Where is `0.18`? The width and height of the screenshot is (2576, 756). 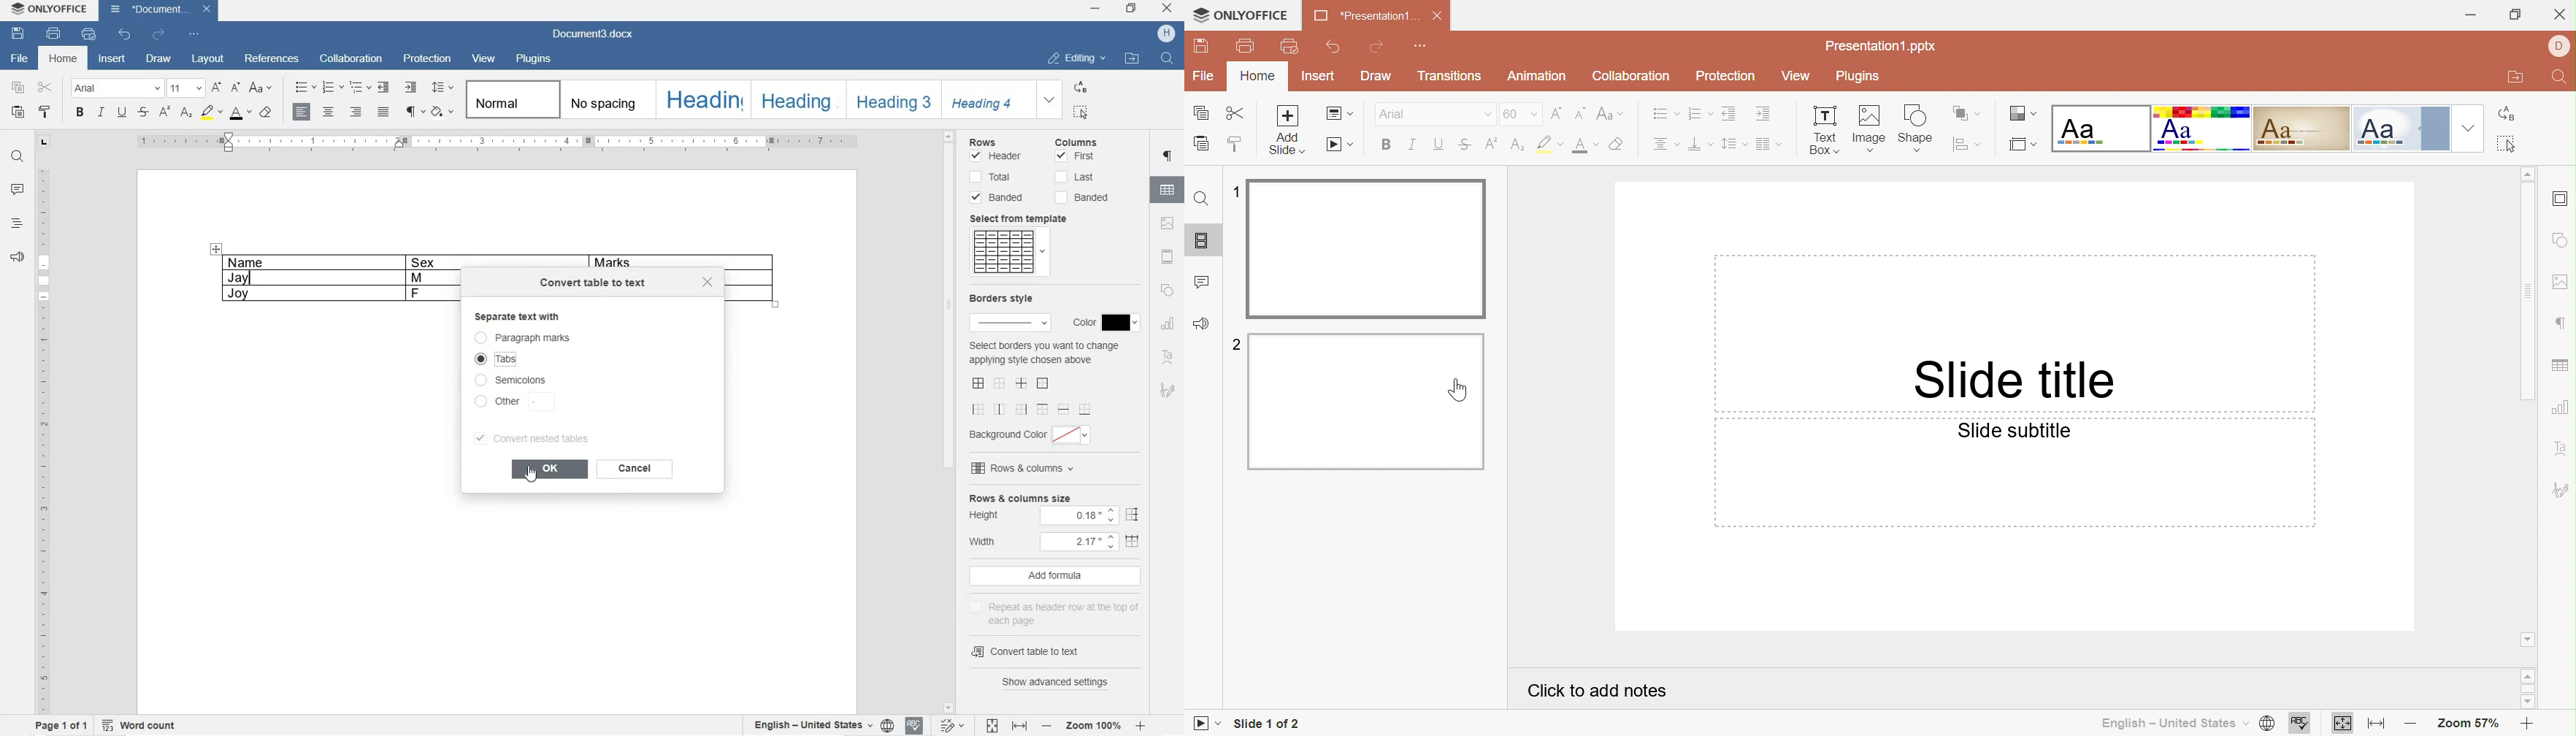
0.18 is located at coordinates (1079, 517).